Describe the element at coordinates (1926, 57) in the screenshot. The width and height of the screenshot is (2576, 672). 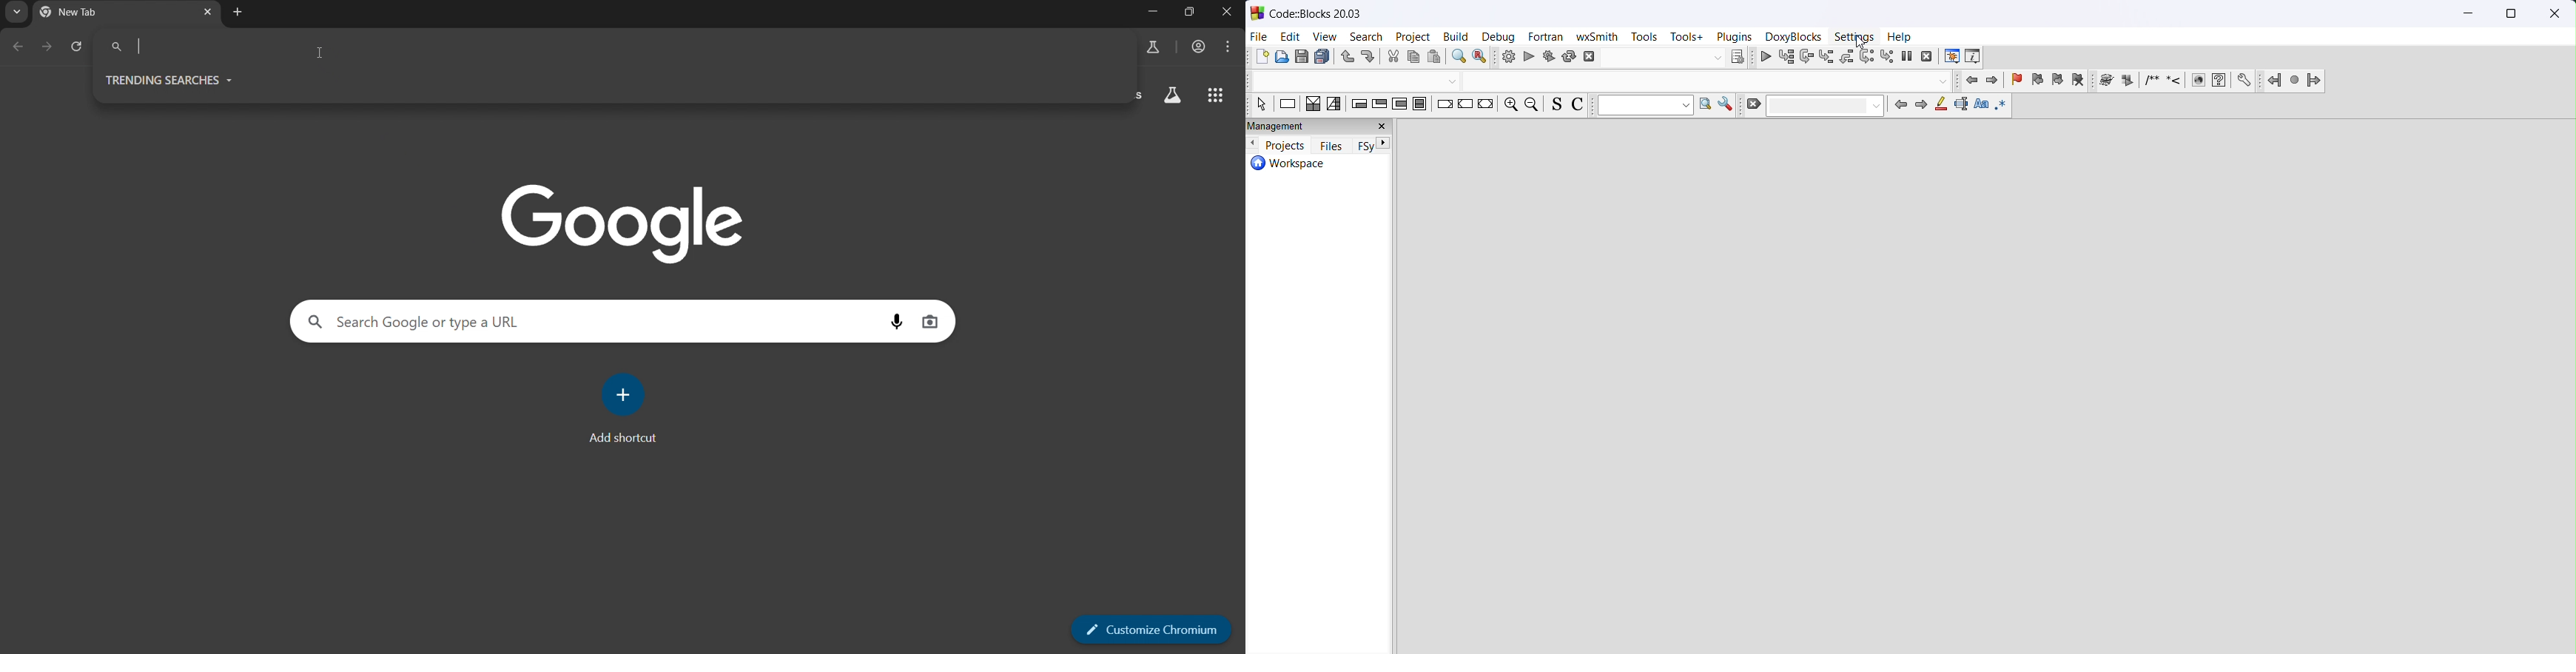
I see `stop debugger` at that location.